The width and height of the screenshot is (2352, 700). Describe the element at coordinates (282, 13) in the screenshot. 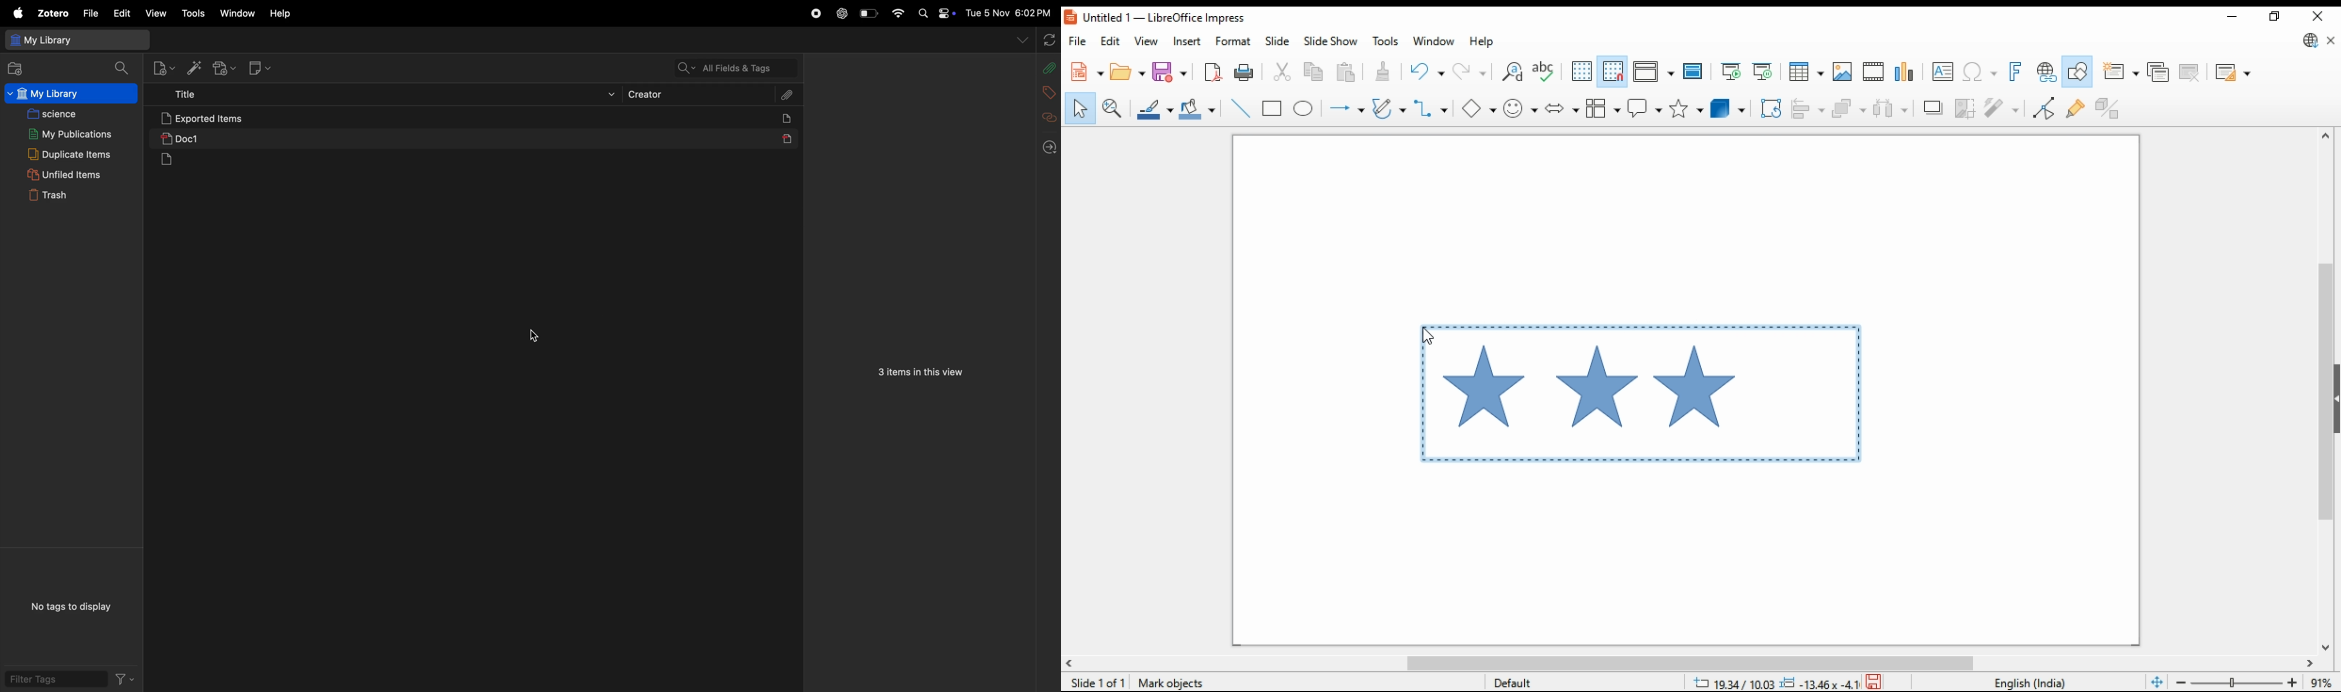

I see `help` at that location.